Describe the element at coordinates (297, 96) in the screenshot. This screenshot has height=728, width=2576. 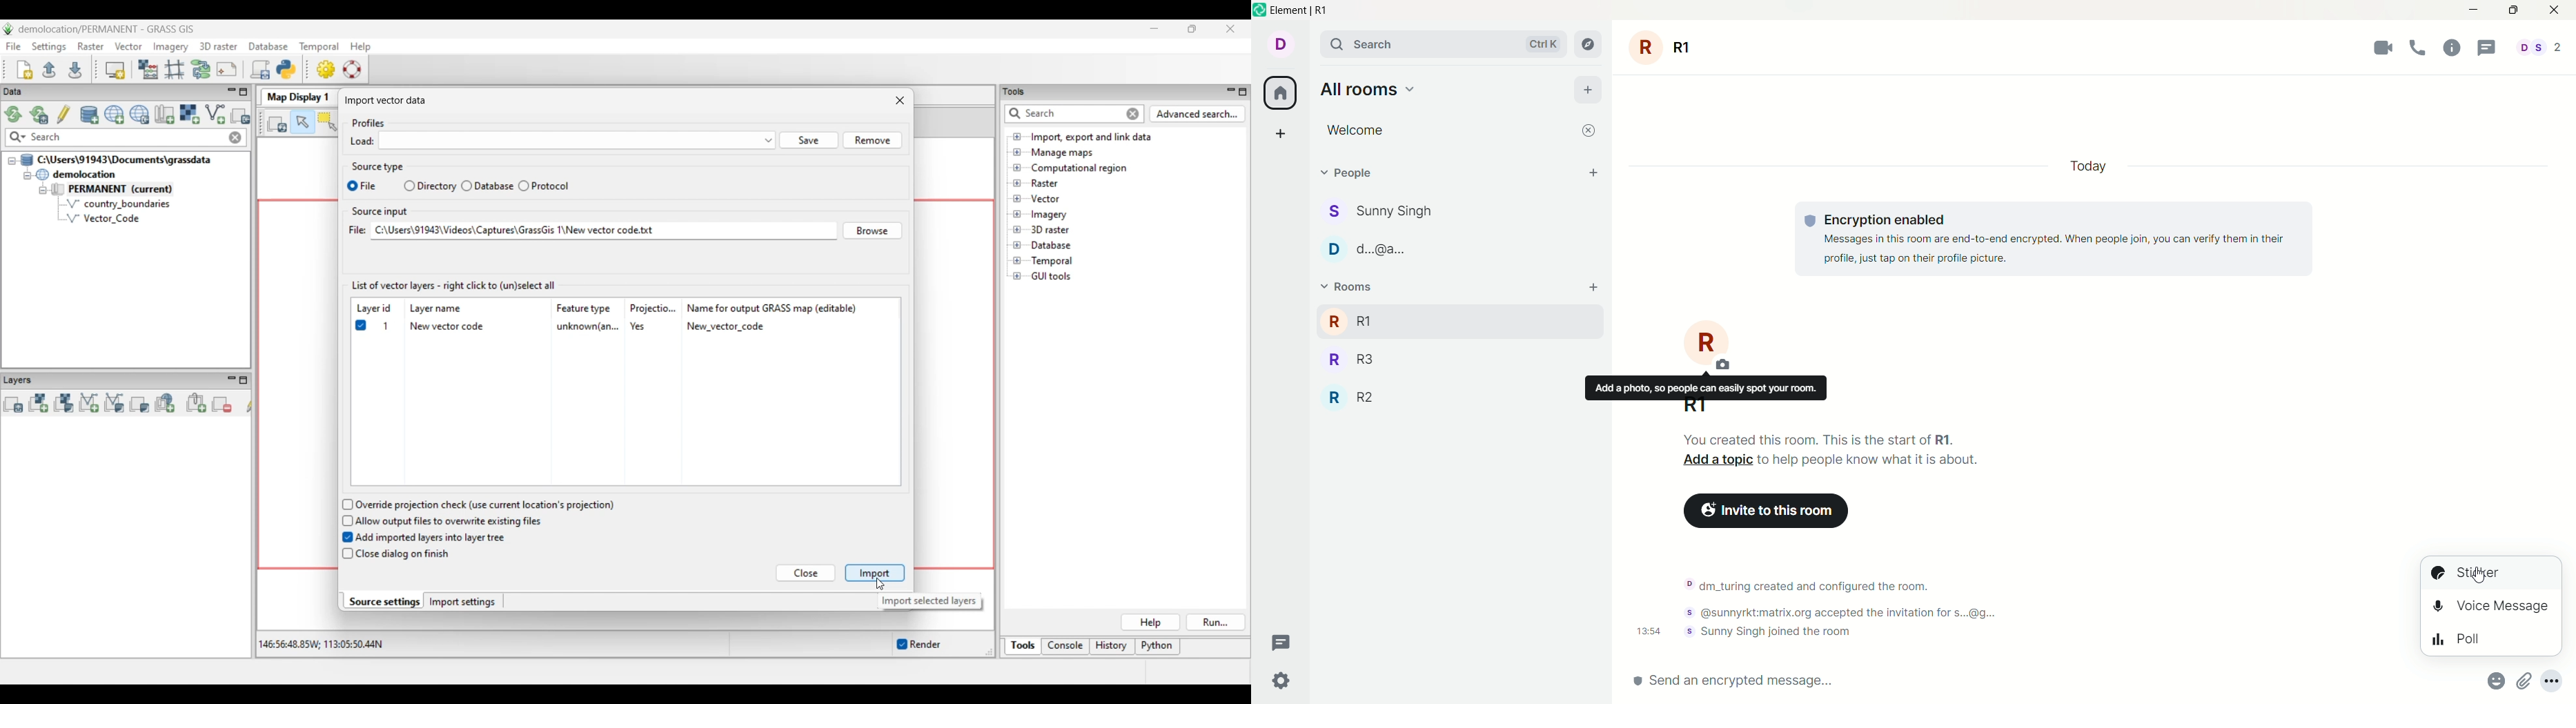
I see `Map Display 1 tab` at that location.